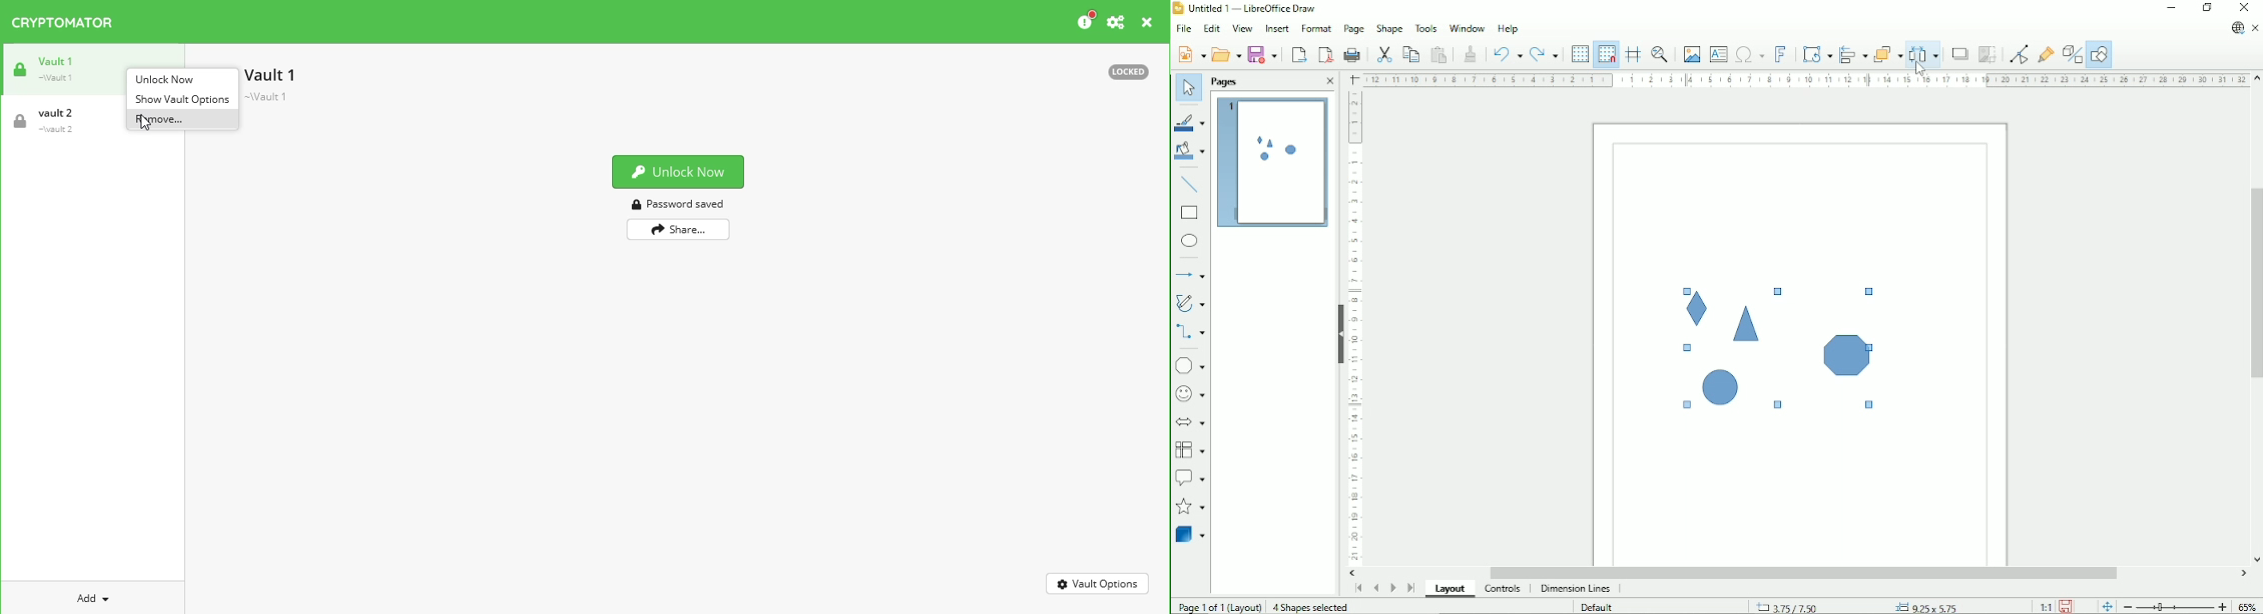  What do you see at coordinates (2045, 606) in the screenshot?
I see `Scaling factor` at bounding box center [2045, 606].